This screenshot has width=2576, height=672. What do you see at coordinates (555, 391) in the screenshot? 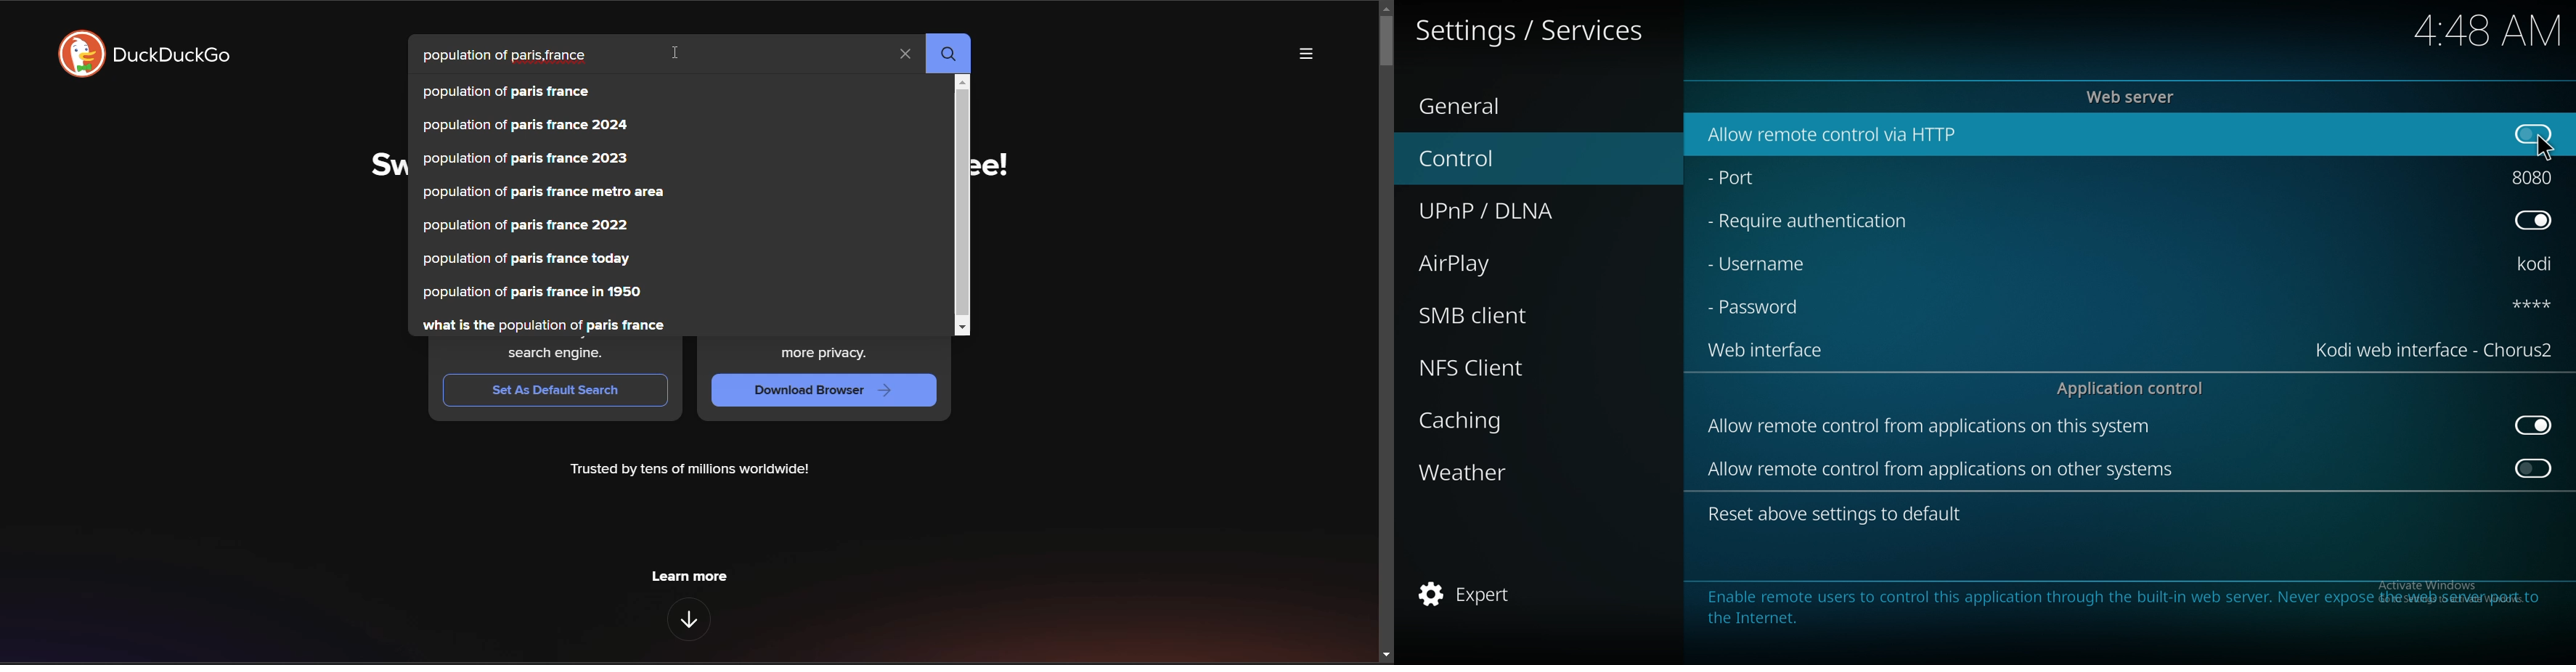
I see `Set As Default Search` at bounding box center [555, 391].